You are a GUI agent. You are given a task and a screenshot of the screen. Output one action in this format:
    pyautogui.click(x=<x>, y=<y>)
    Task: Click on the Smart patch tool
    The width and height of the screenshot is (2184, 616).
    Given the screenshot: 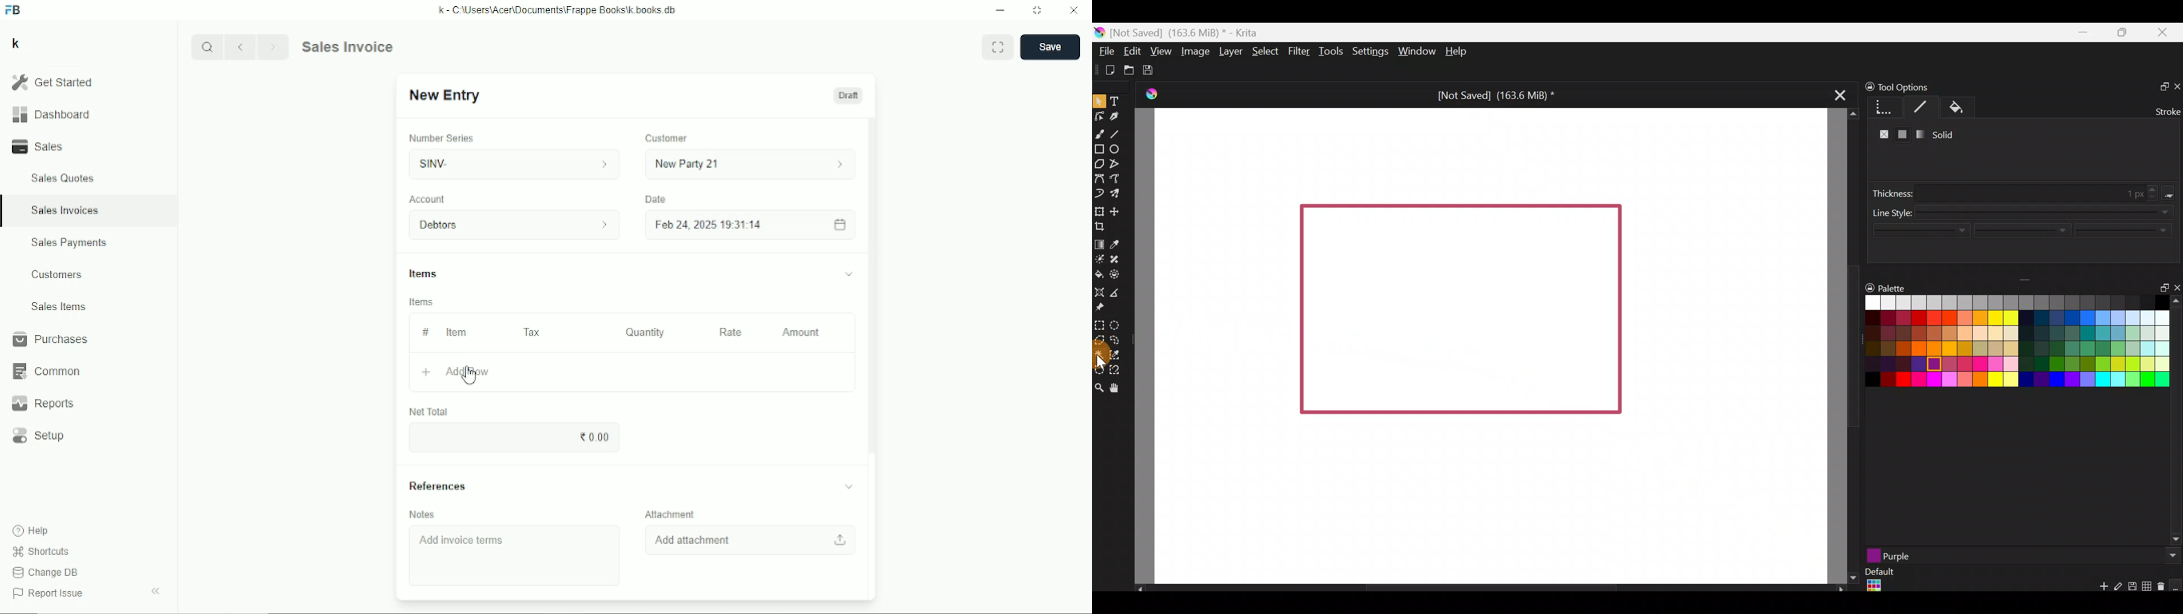 What is the action you would take?
    pyautogui.click(x=1119, y=258)
    